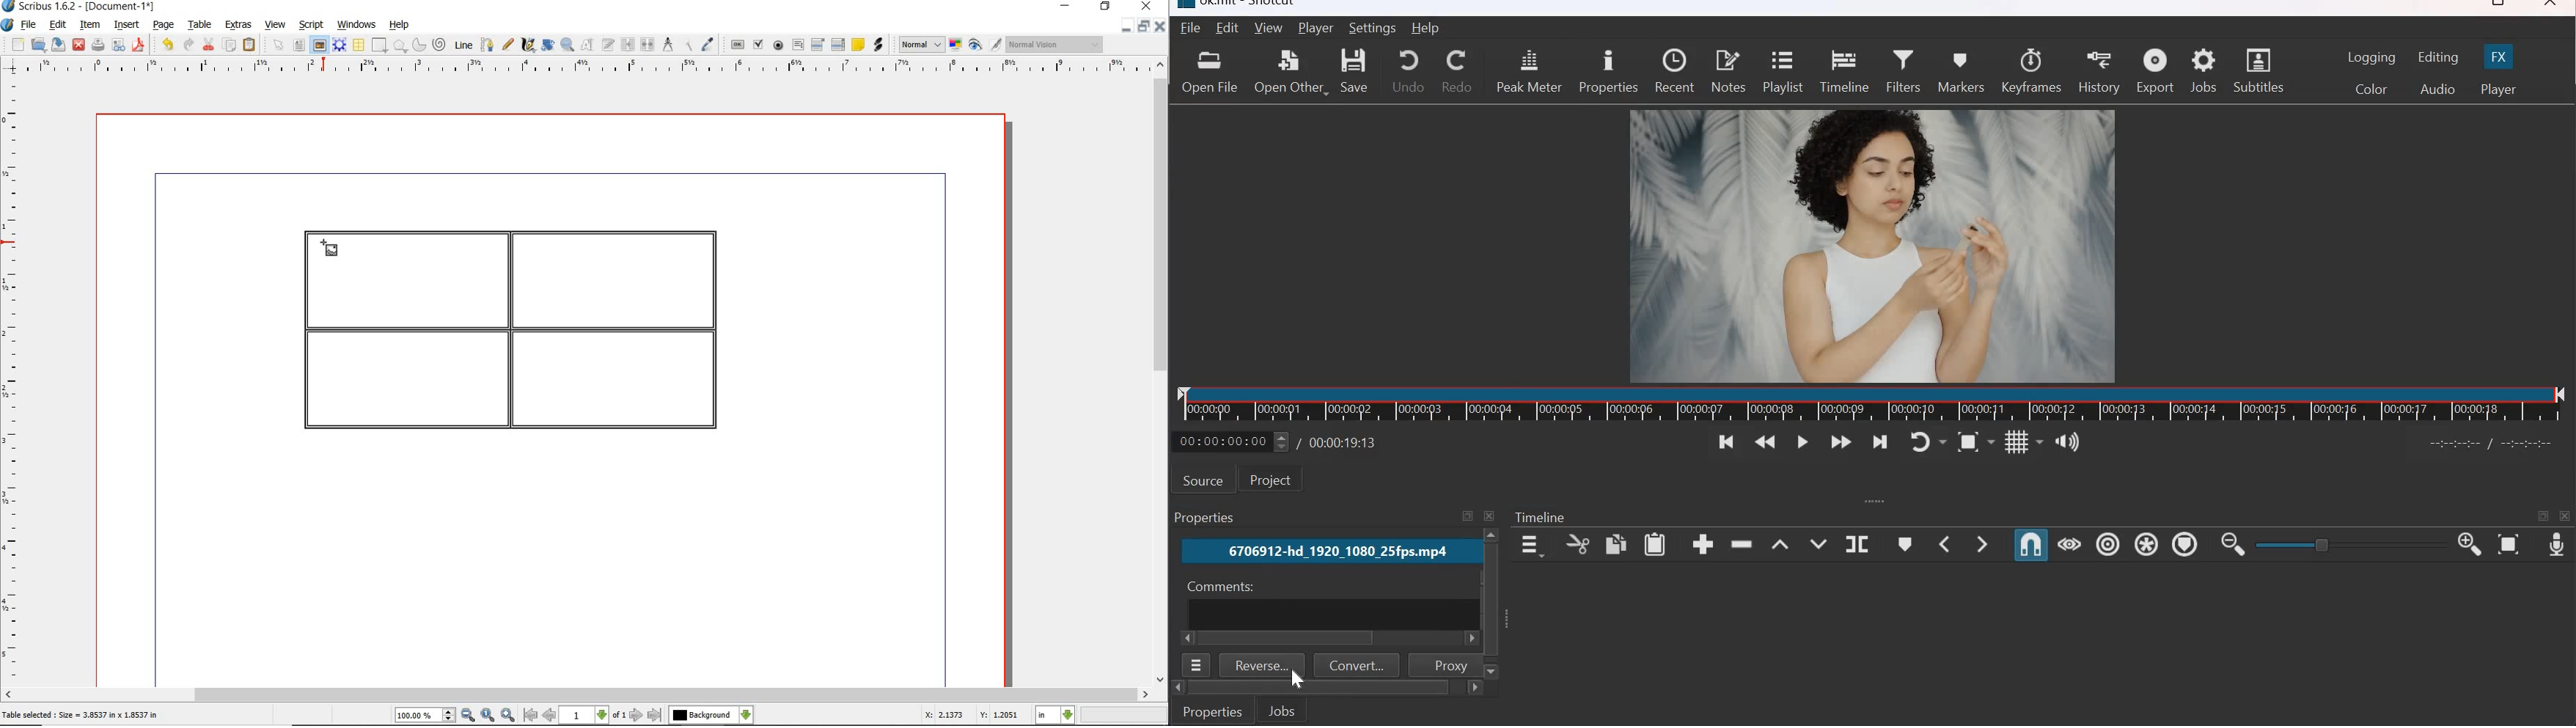 Image resolution: width=2576 pixels, height=728 pixels. I want to click on scroll left, so click(1469, 639).